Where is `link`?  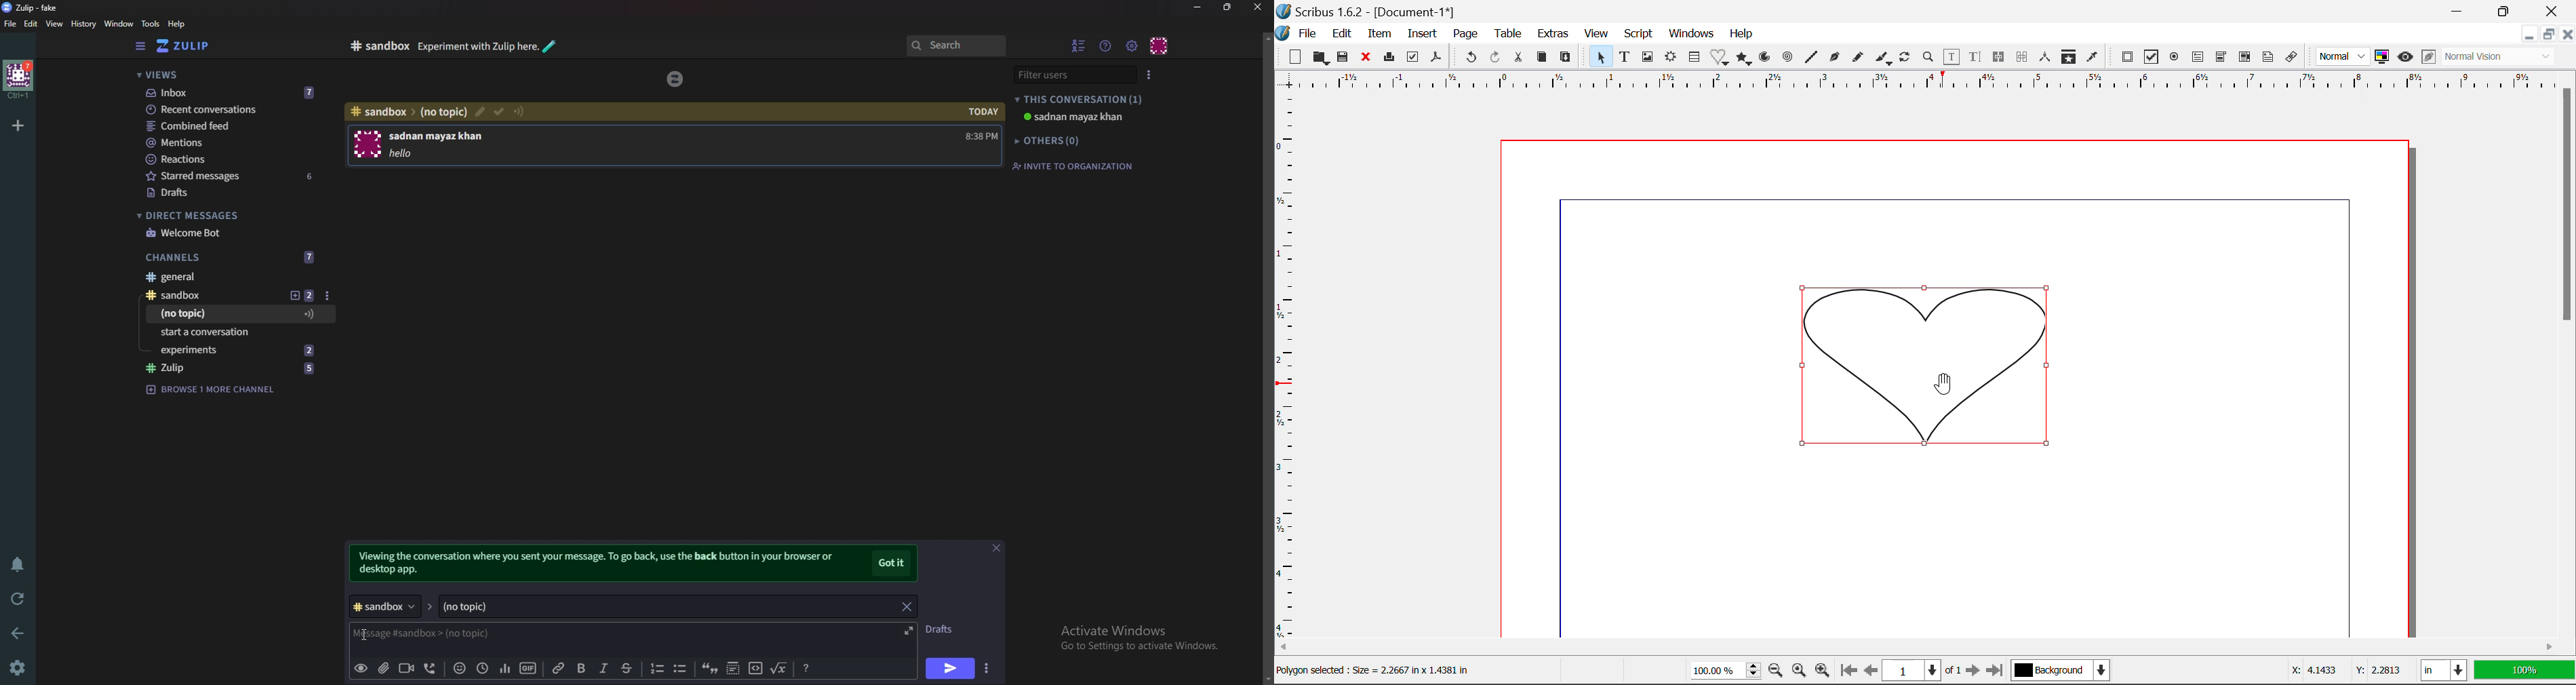
link is located at coordinates (559, 668).